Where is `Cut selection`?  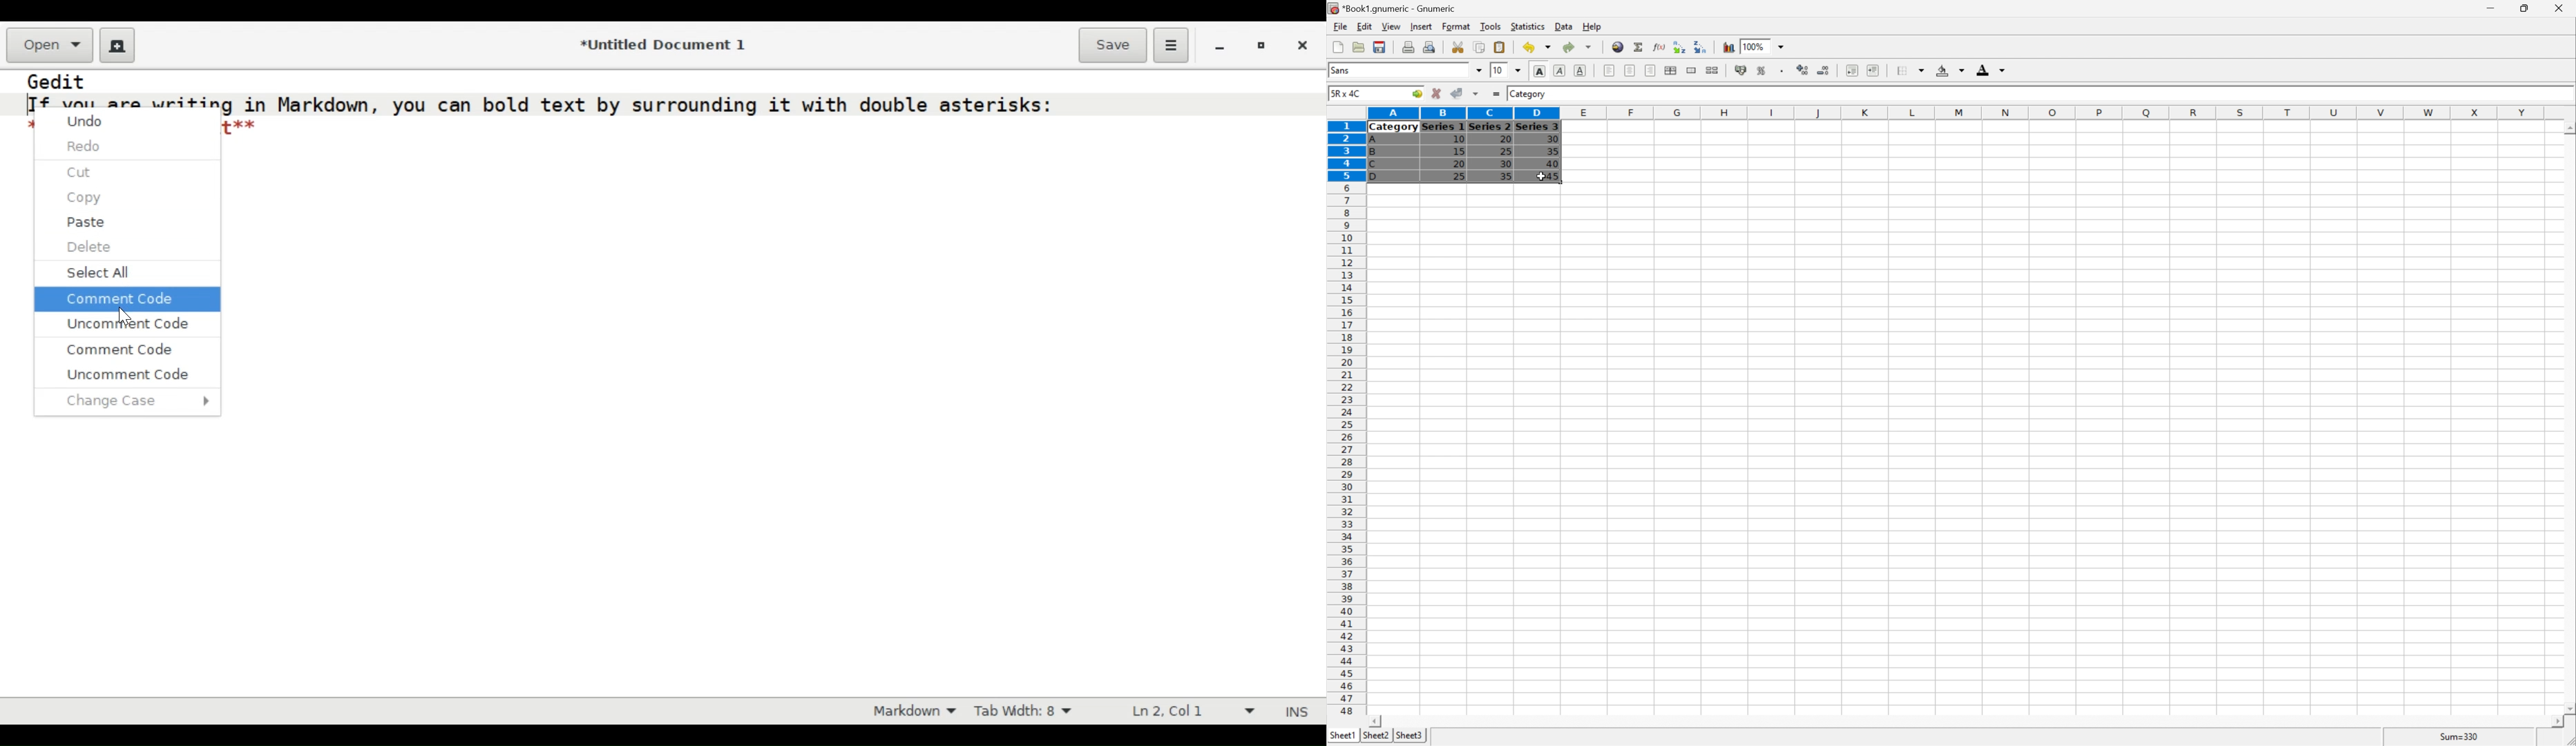
Cut selection is located at coordinates (1459, 47).